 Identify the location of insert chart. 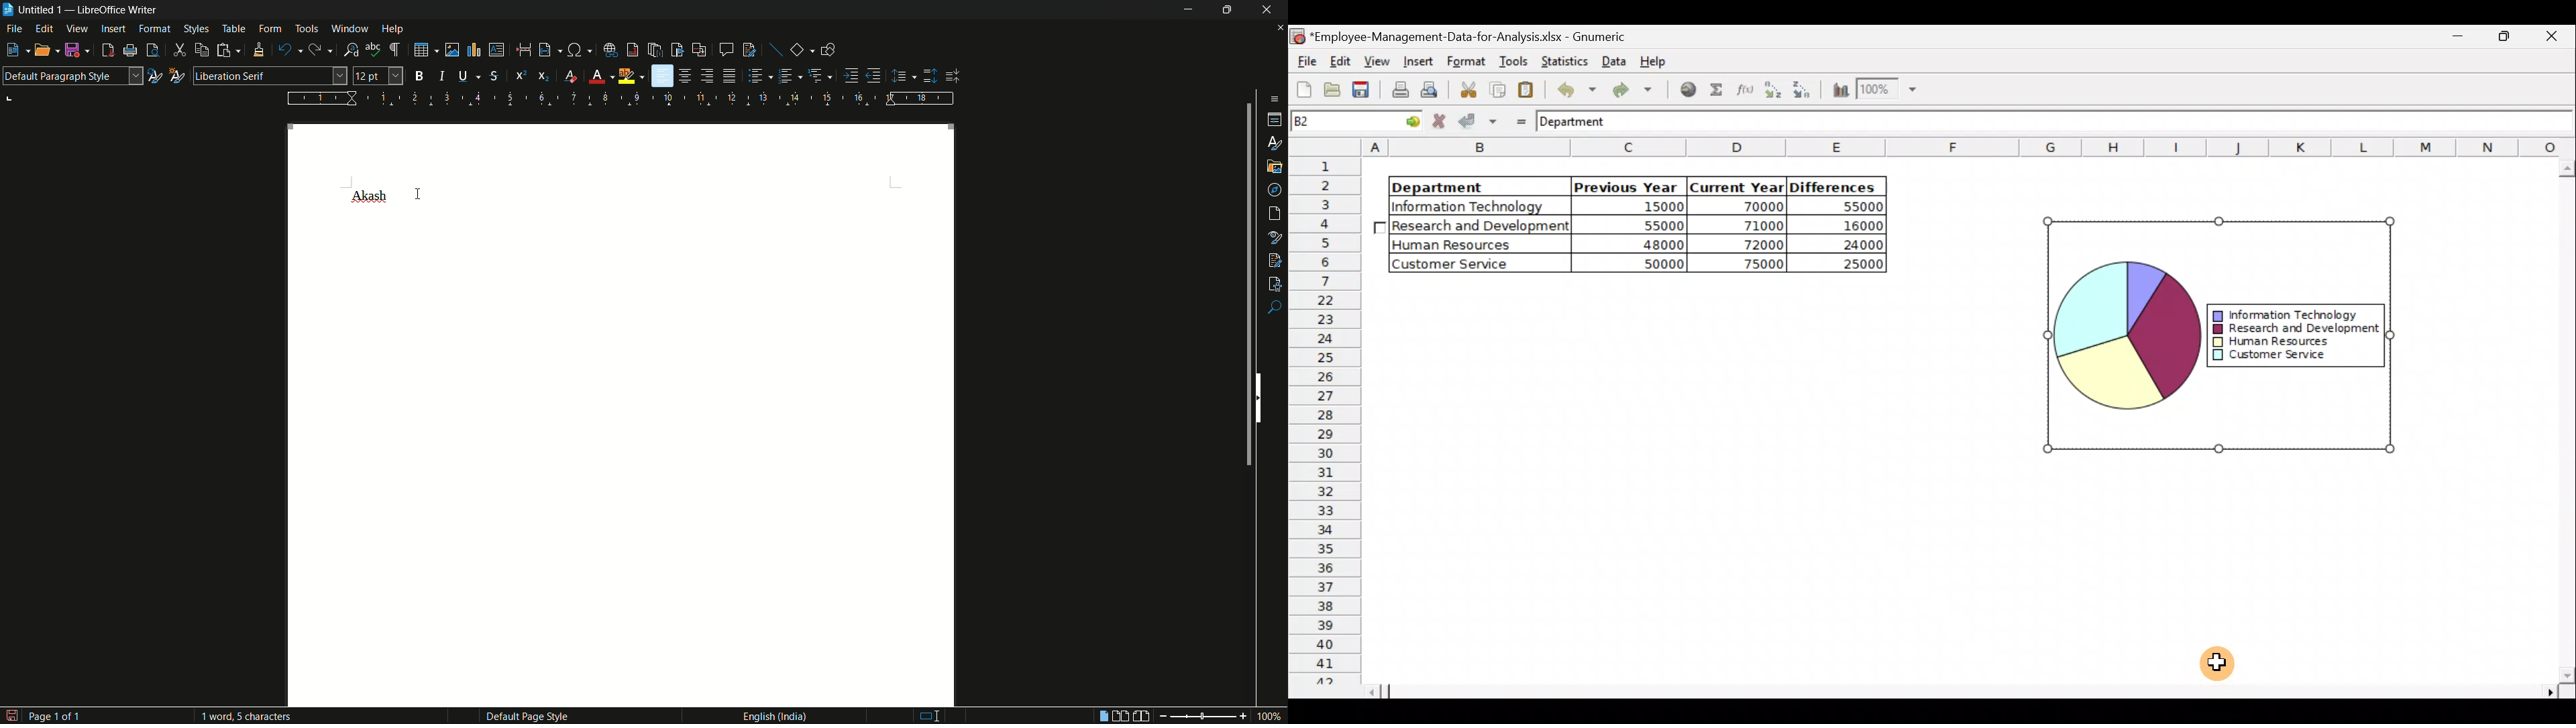
(473, 49).